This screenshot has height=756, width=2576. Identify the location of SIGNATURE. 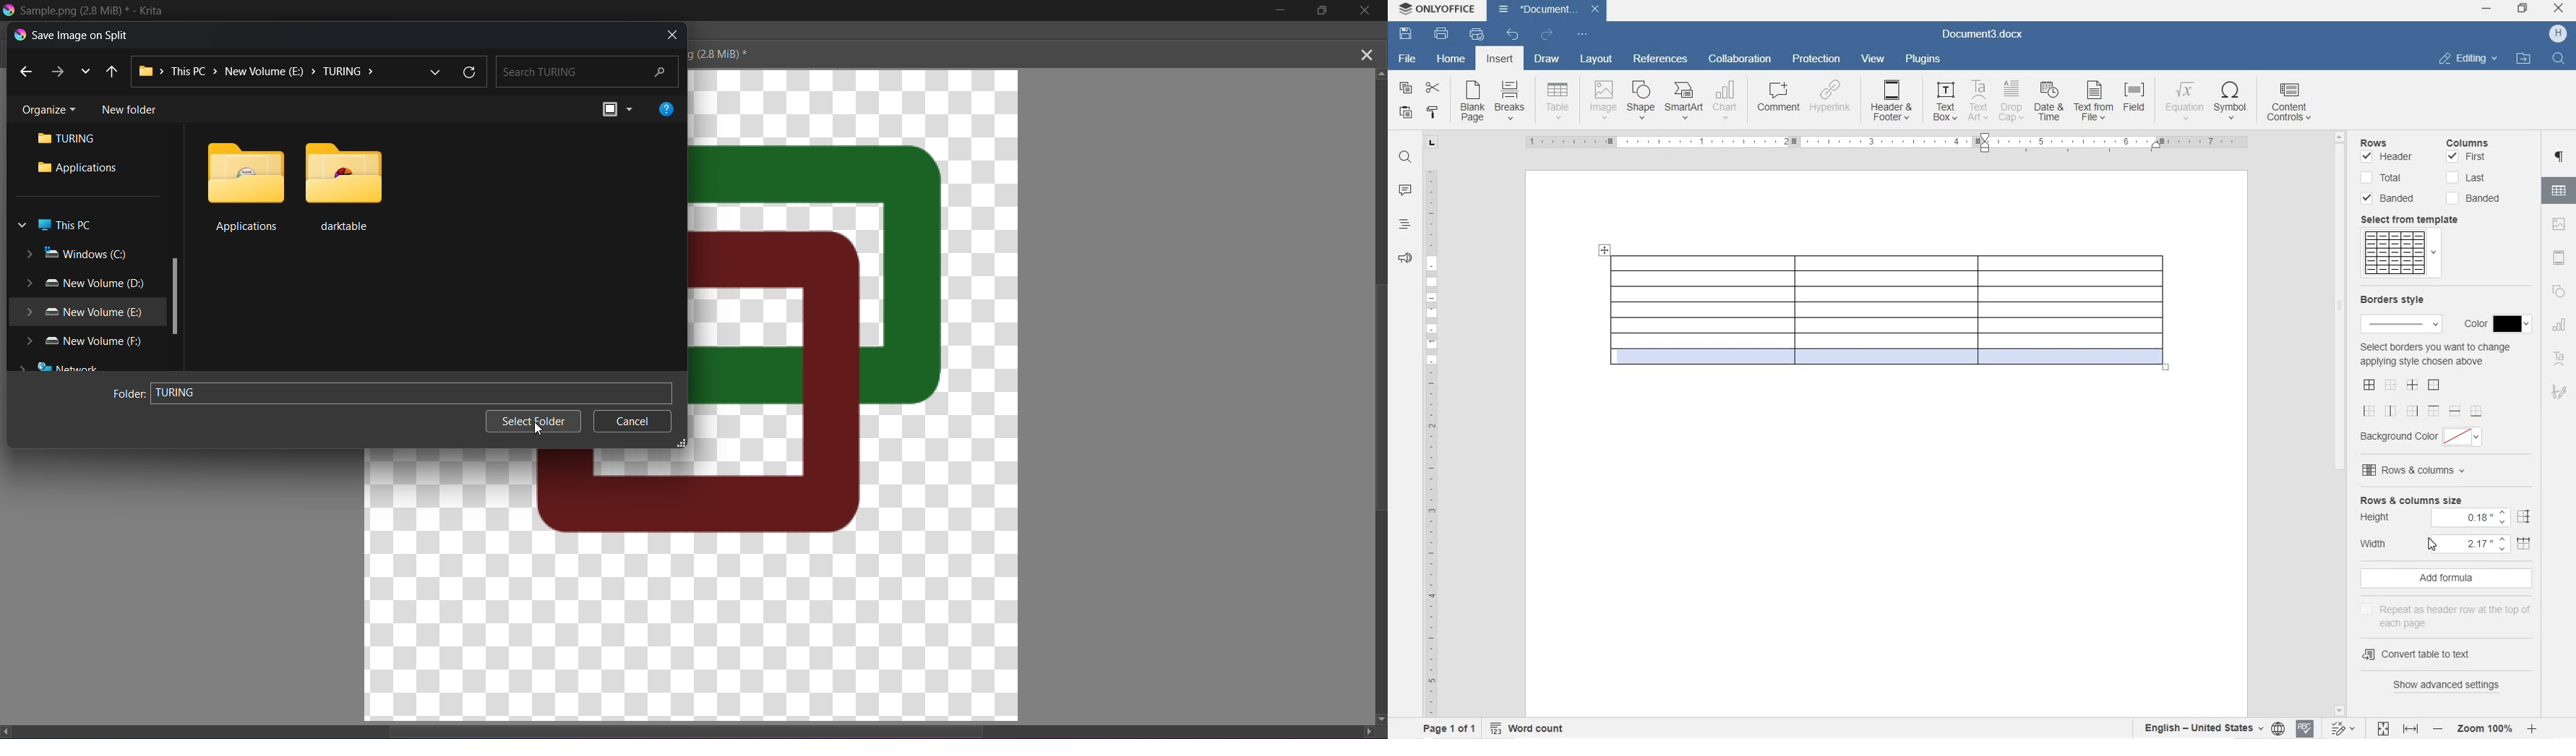
(2559, 389).